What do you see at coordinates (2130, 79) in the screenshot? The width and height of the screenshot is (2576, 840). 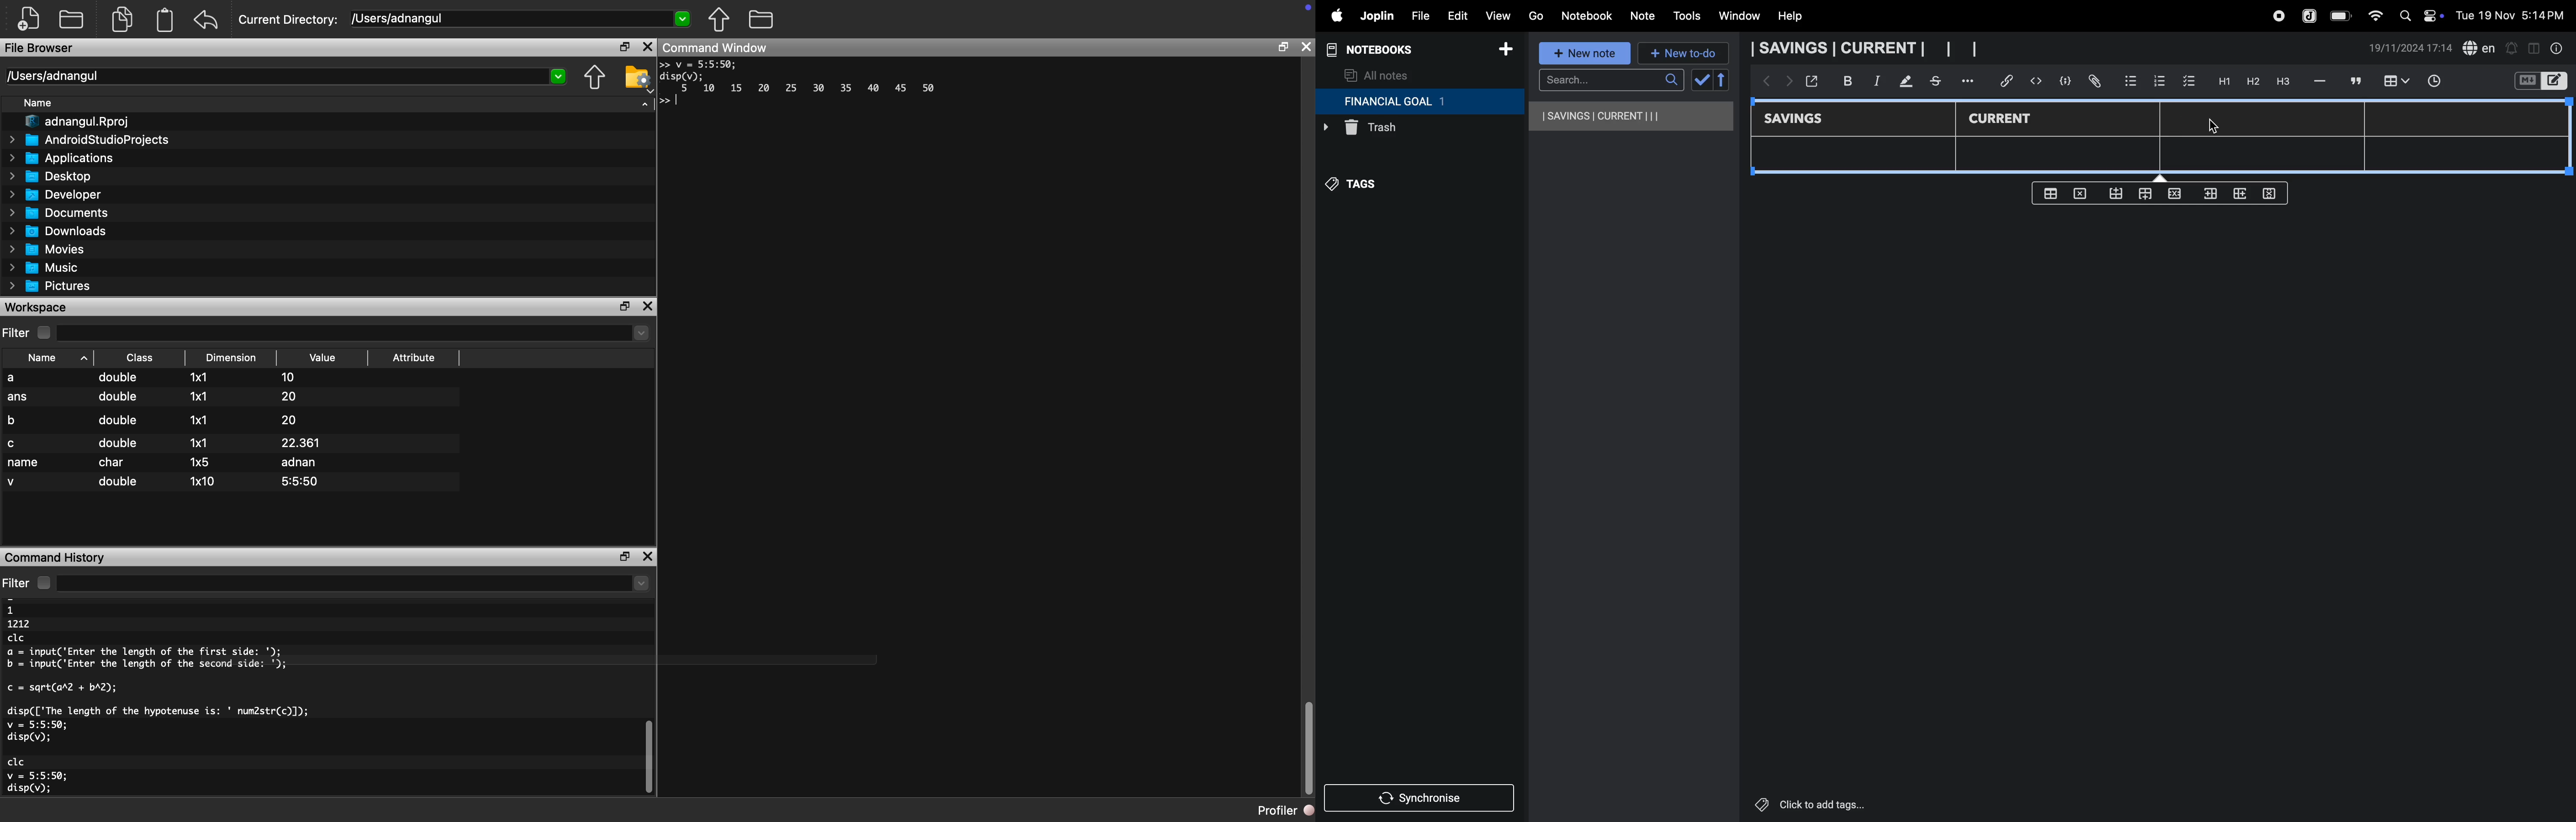 I see `bullet list` at bounding box center [2130, 79].